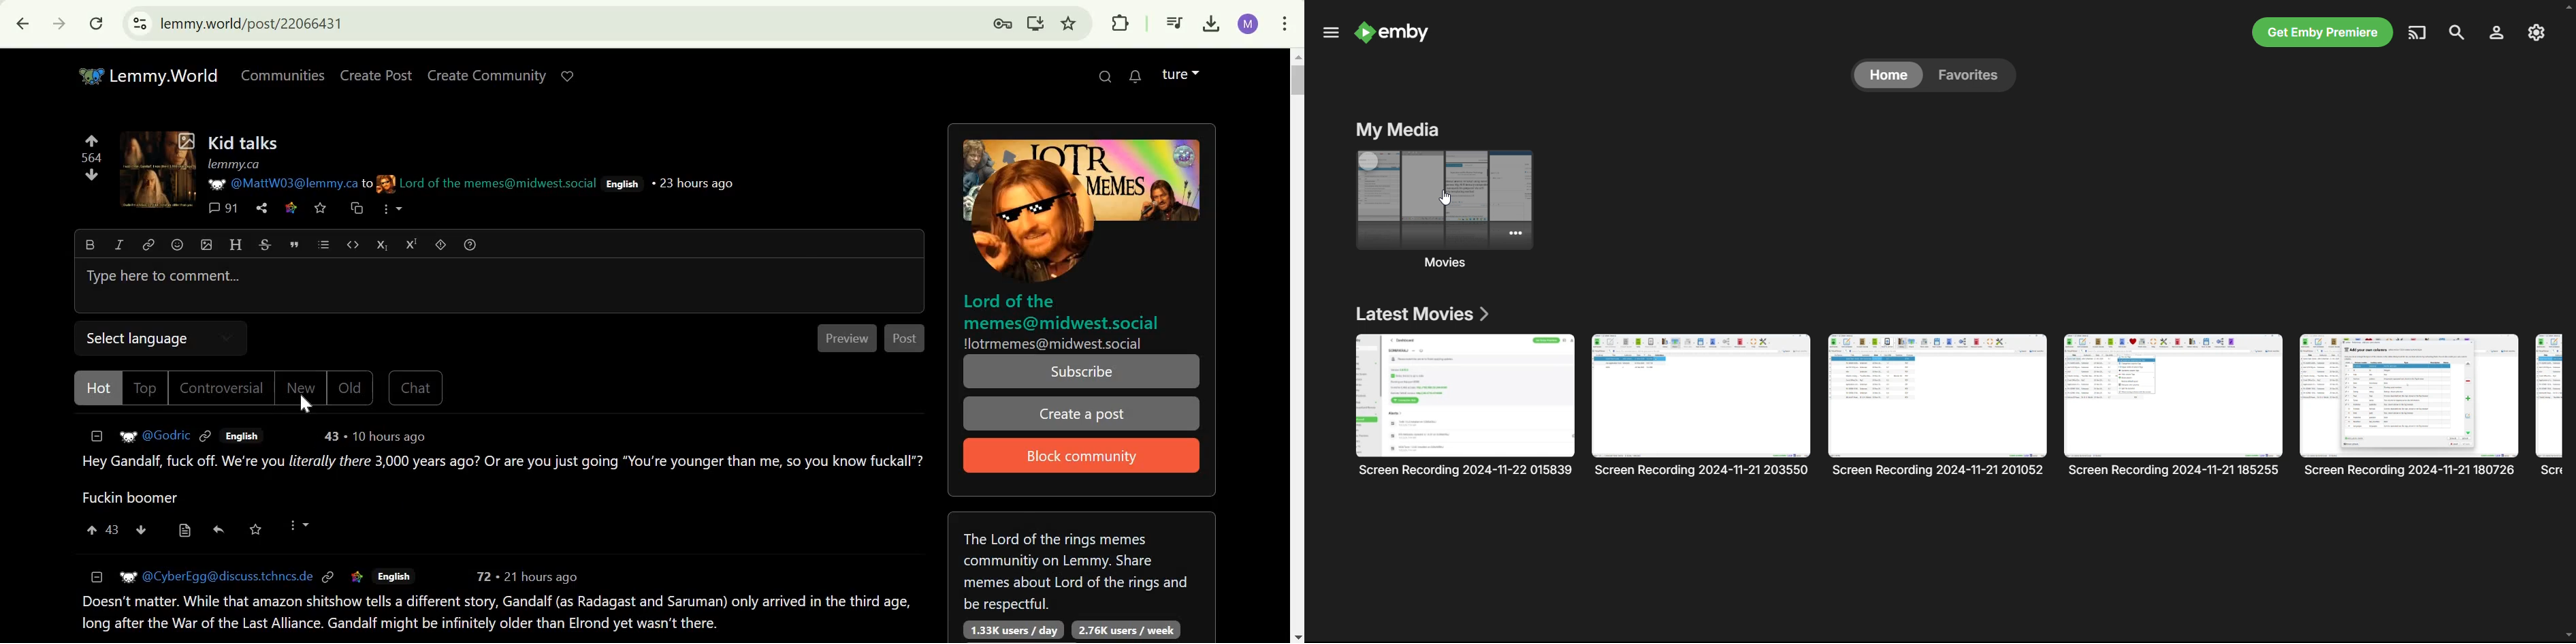 The width and height of the screenshot is (2576, 644). Describe the element at coordinates (299, 524) in the screenshot. I see `more` at that location.